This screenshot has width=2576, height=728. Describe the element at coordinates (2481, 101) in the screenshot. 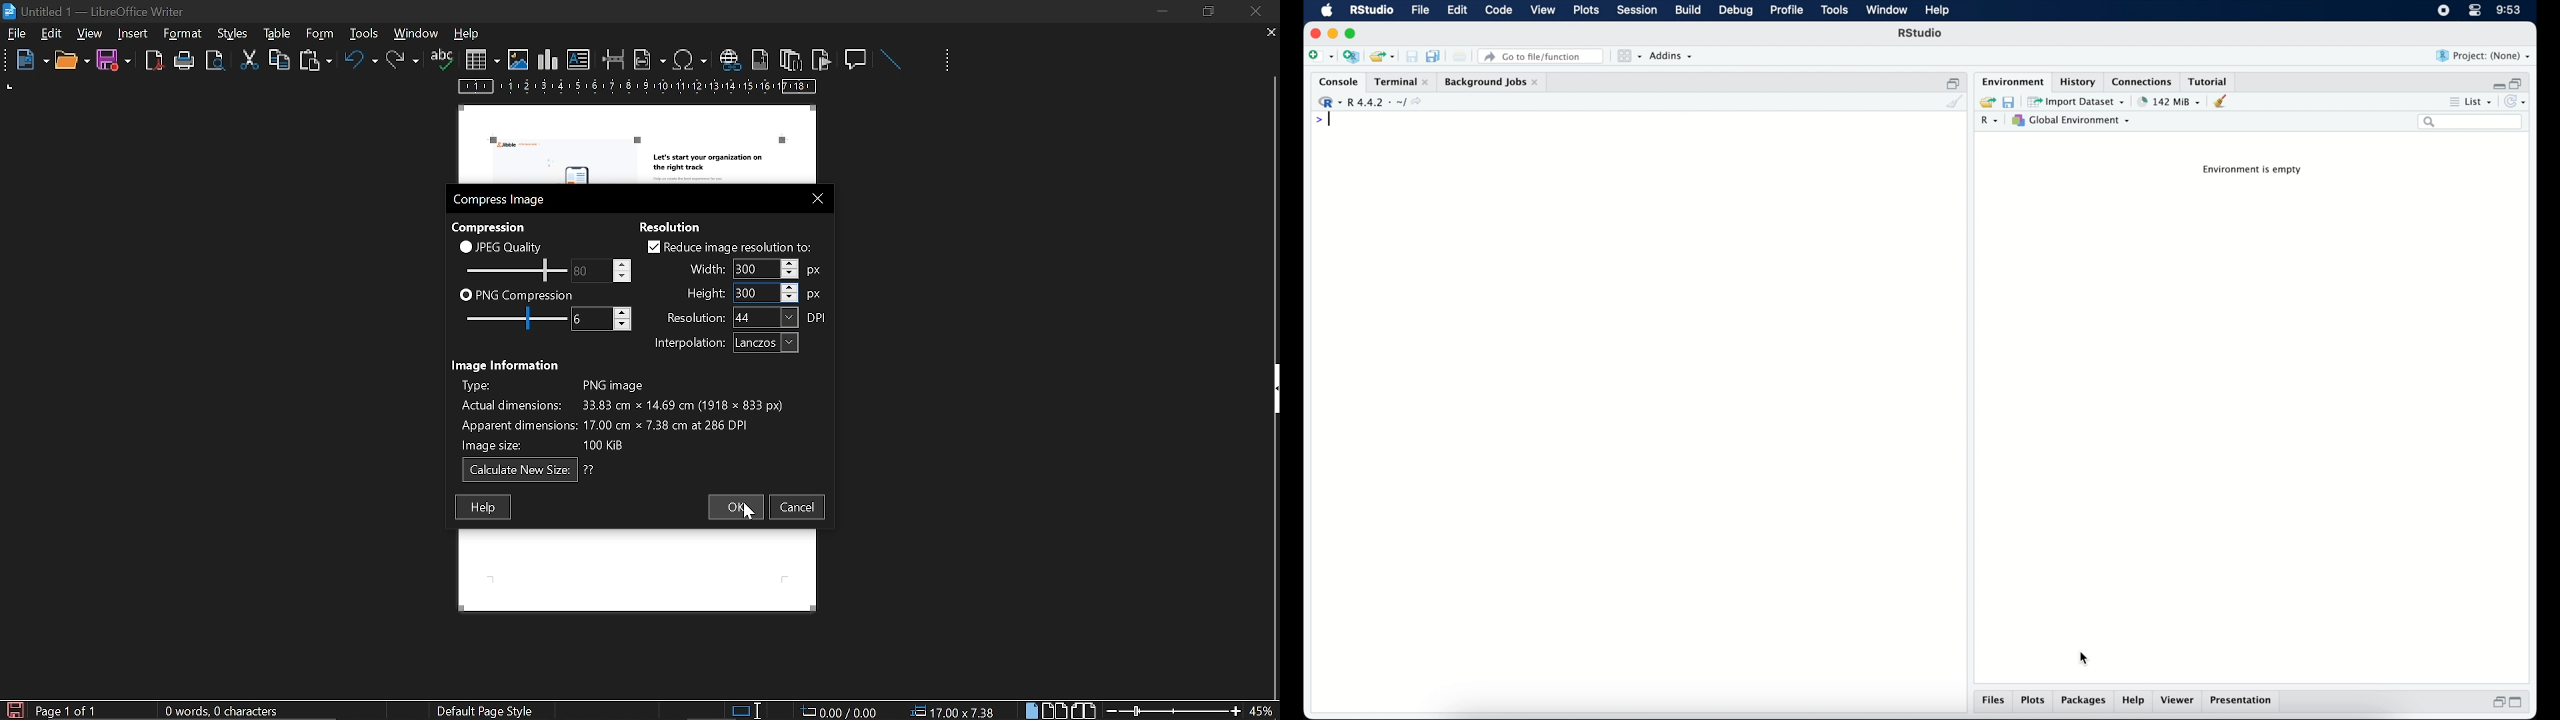

I see `list` at that location.